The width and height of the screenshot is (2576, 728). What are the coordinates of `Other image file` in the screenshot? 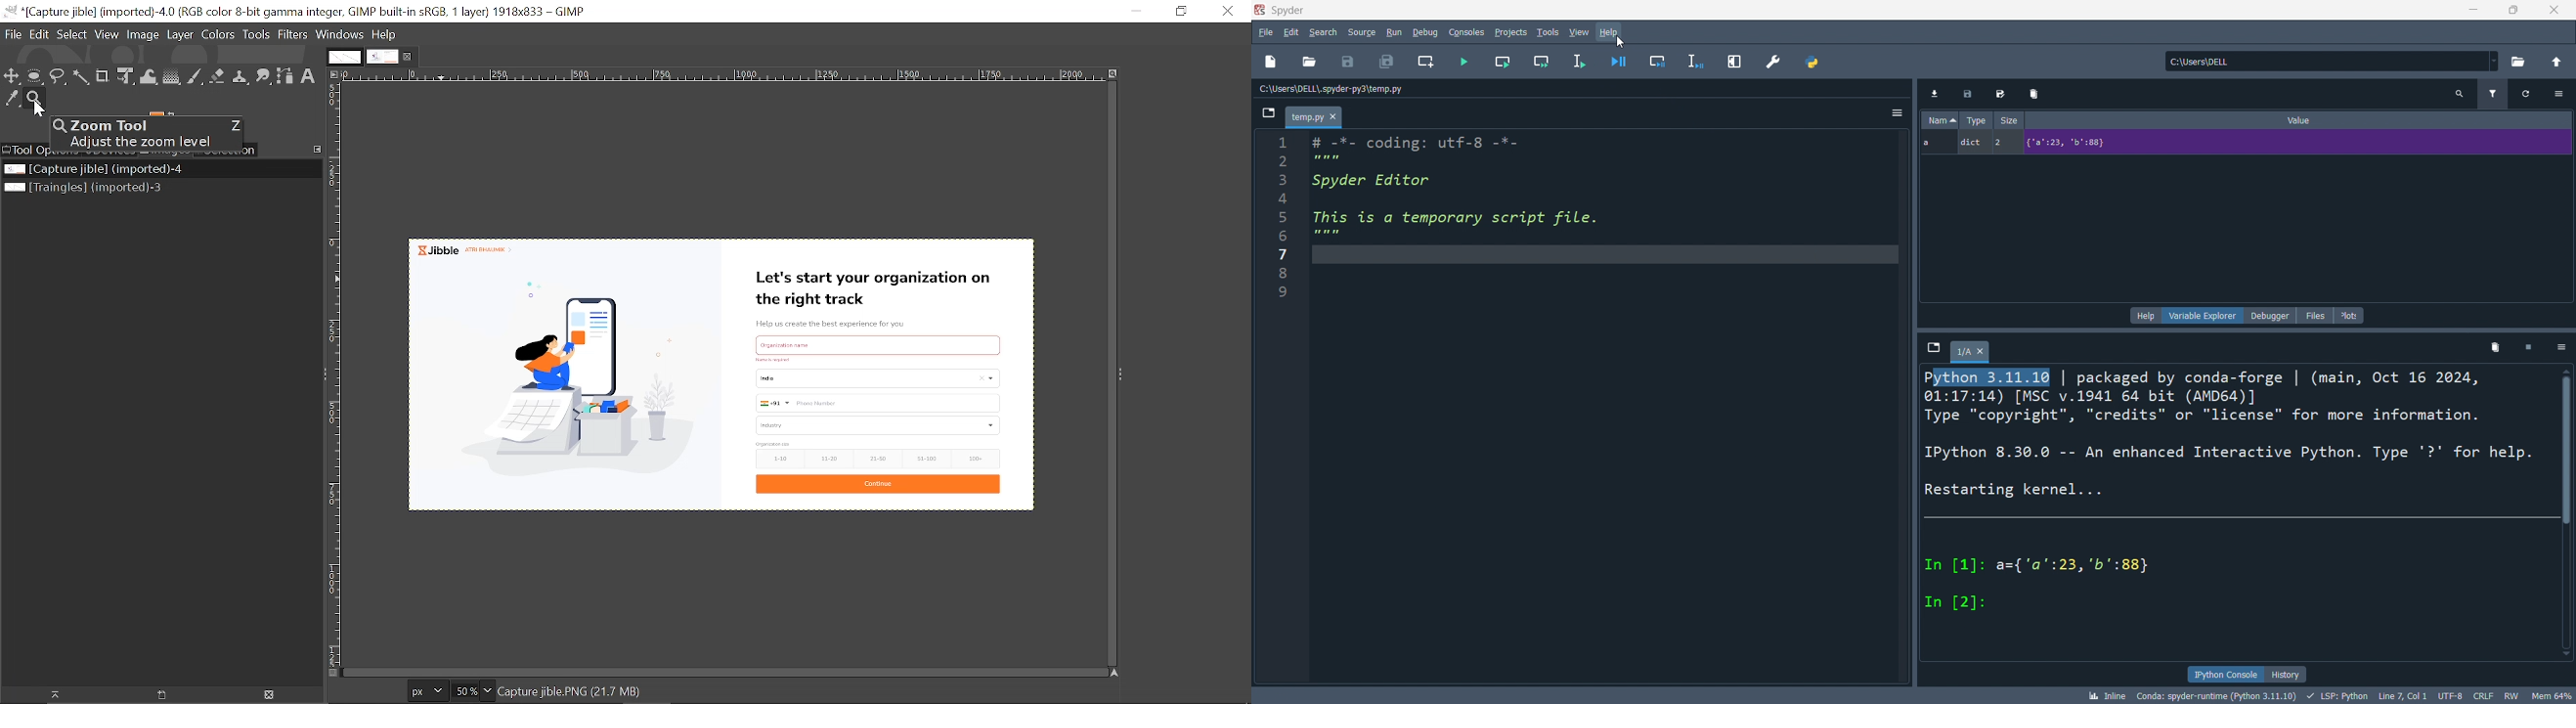 It's located at (113, 189).